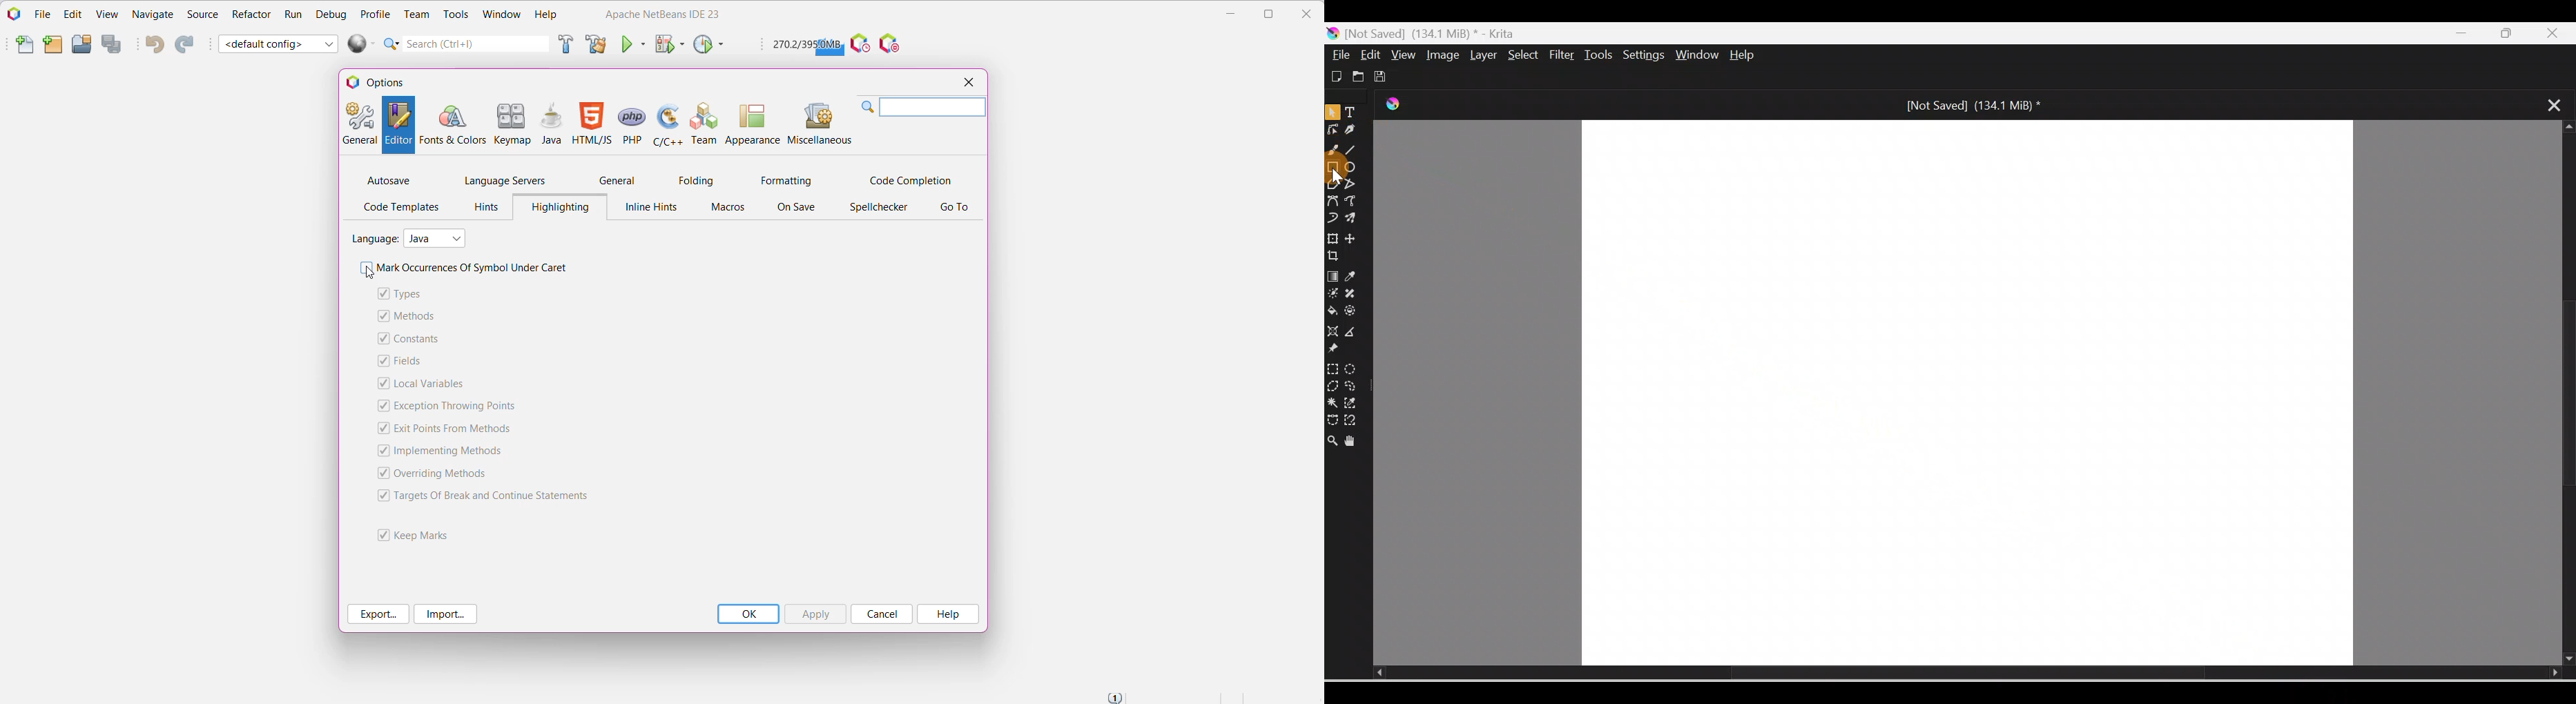 This screenshot has height=728, width=2576. What do you see at coordinates (1970, 104) in the screenshot?
I see `[Not Saved] (171.2 MiB) *` at bounding box center [1970, 104].